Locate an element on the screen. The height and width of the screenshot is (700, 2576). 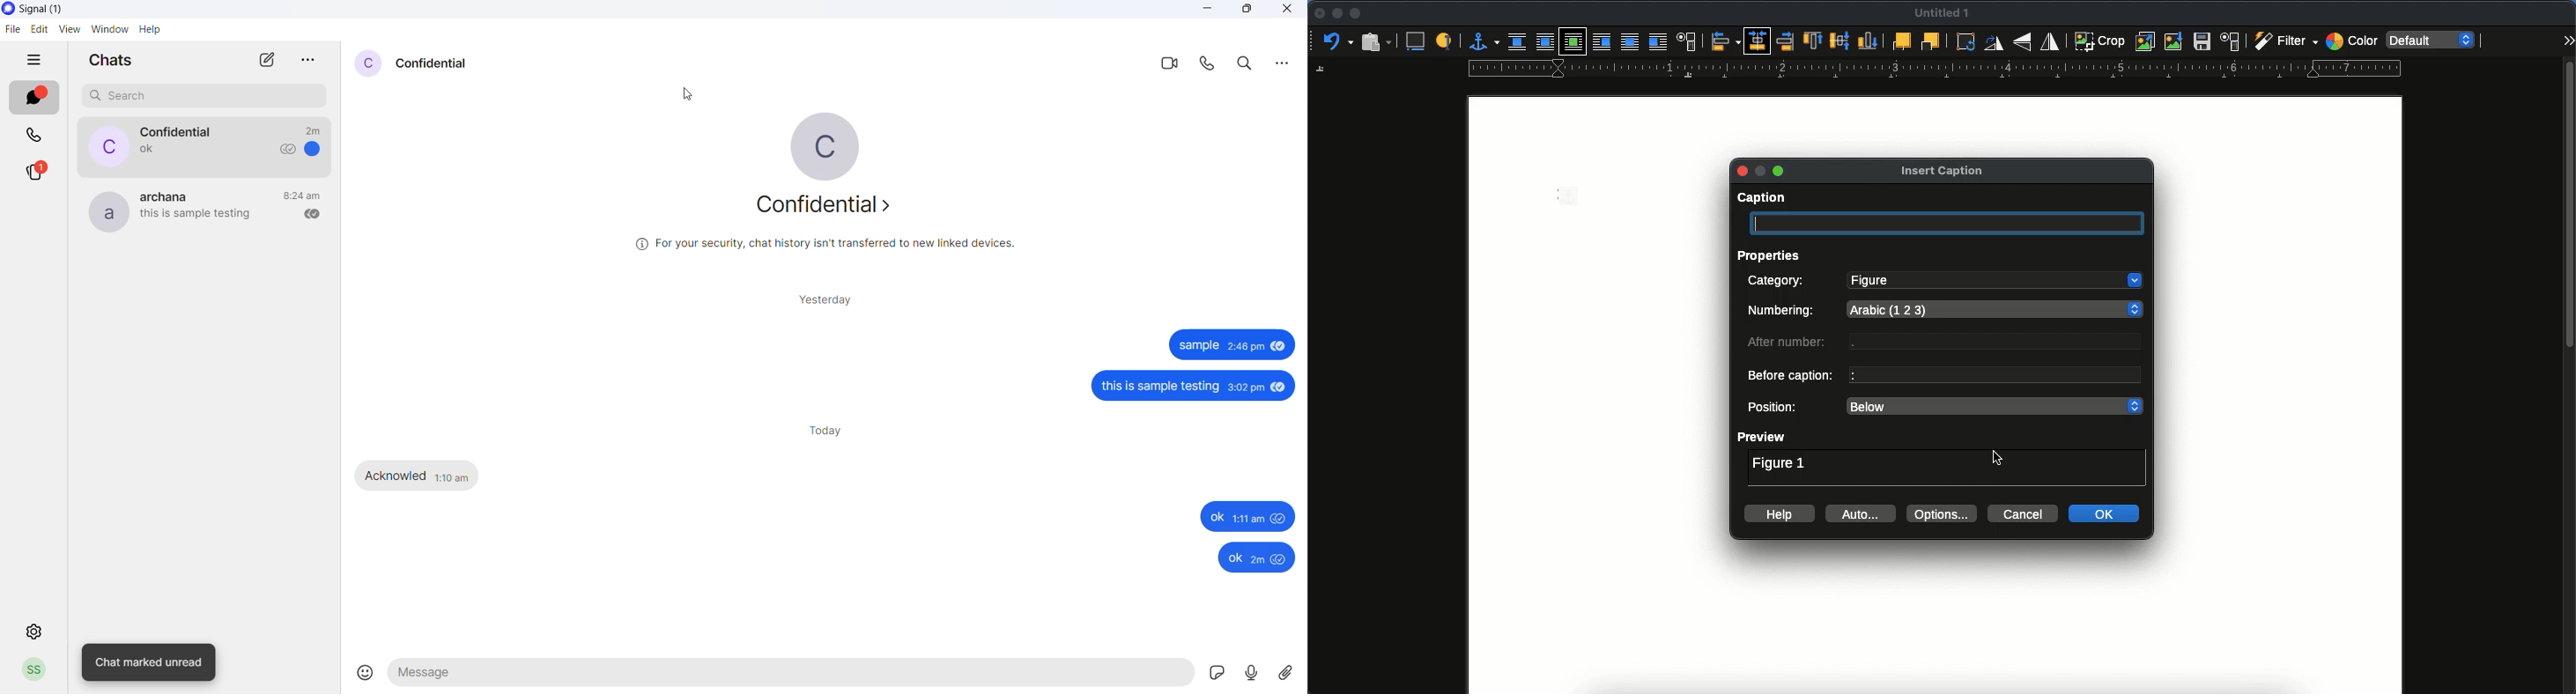
sticker is located at coordinates (1217, 676).